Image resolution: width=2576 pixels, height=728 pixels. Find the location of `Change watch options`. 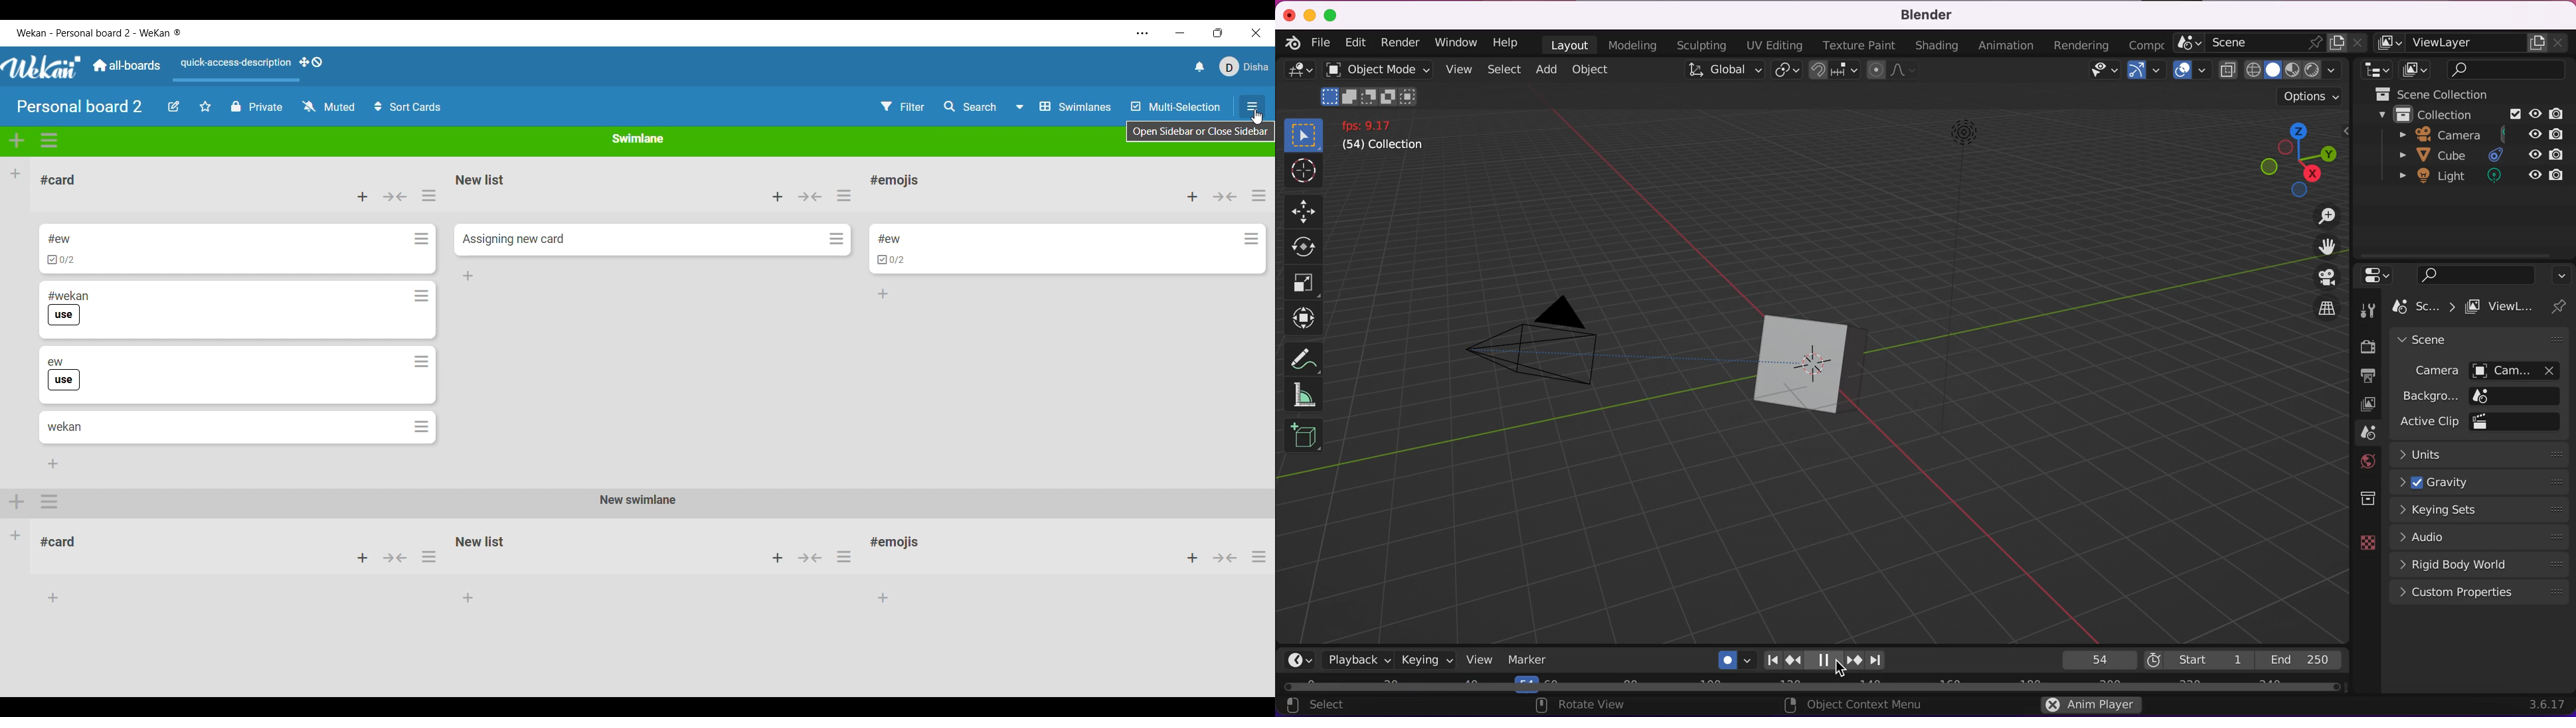

Change watch options is located at coordinates (329, 107).